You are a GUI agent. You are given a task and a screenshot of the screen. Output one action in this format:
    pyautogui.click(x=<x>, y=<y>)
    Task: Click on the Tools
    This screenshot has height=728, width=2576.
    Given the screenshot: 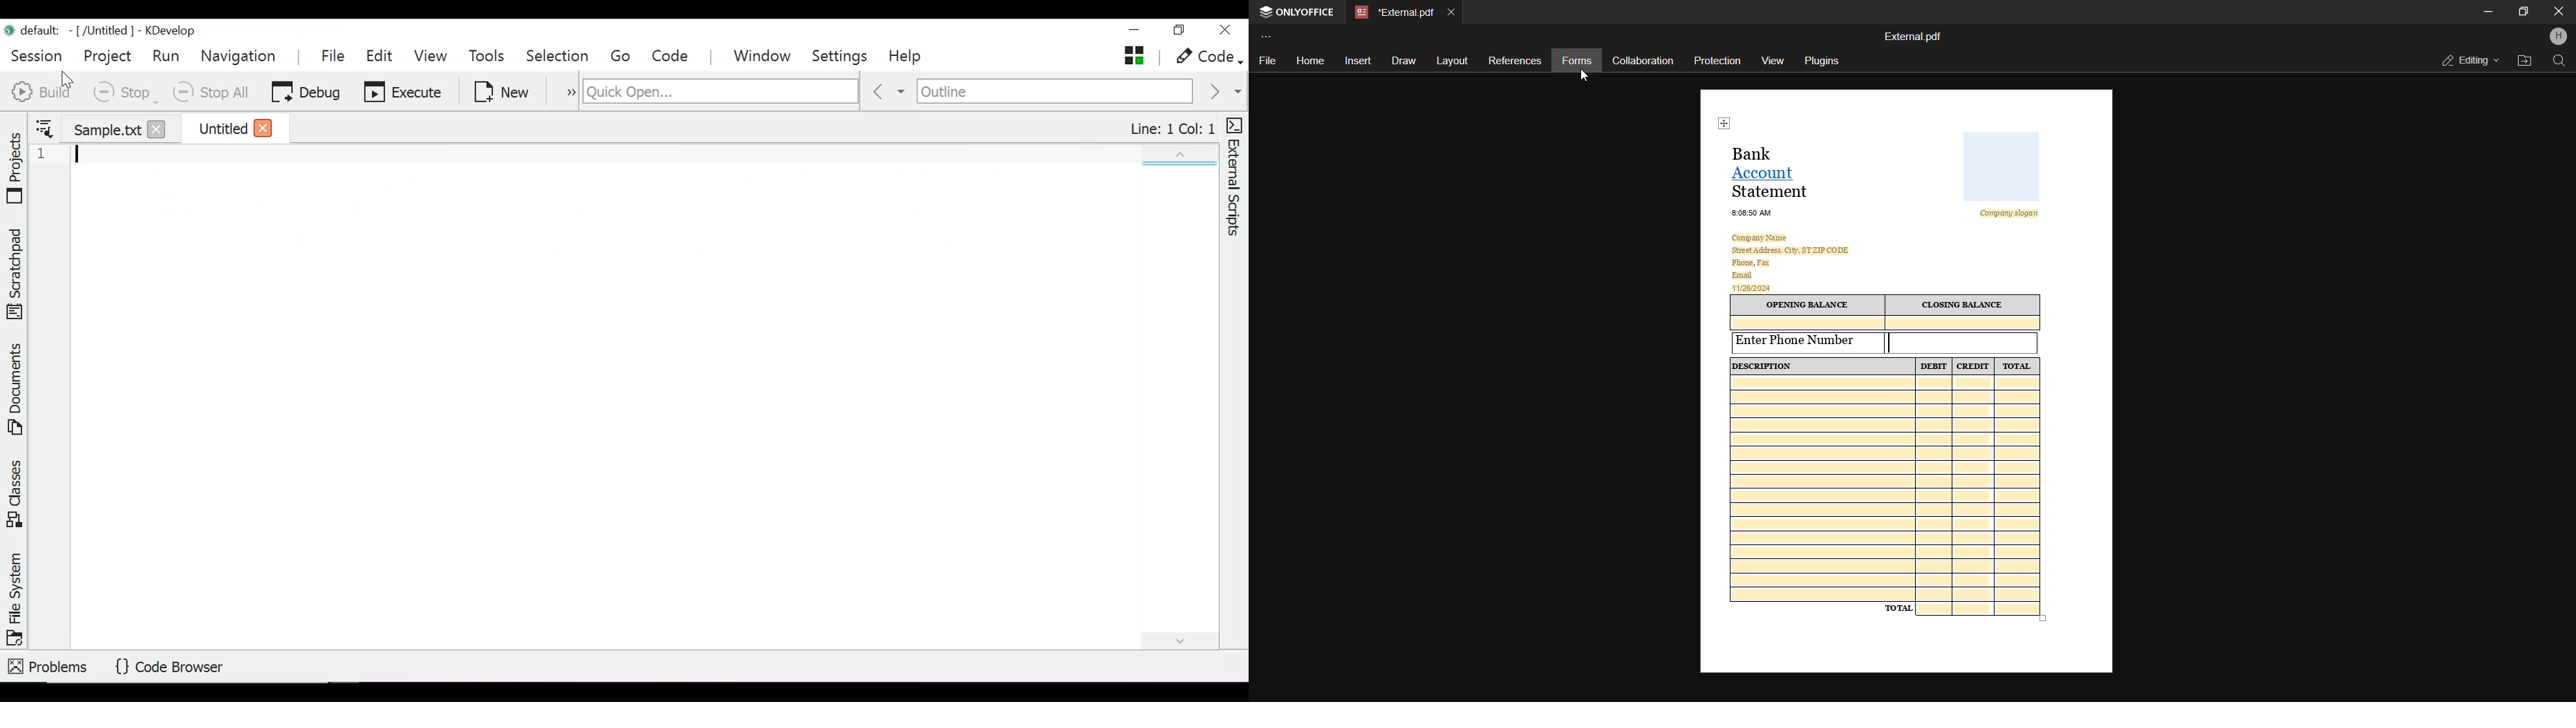 What is the action you would take?
    pyautogui.click(x=489, y=55)
    